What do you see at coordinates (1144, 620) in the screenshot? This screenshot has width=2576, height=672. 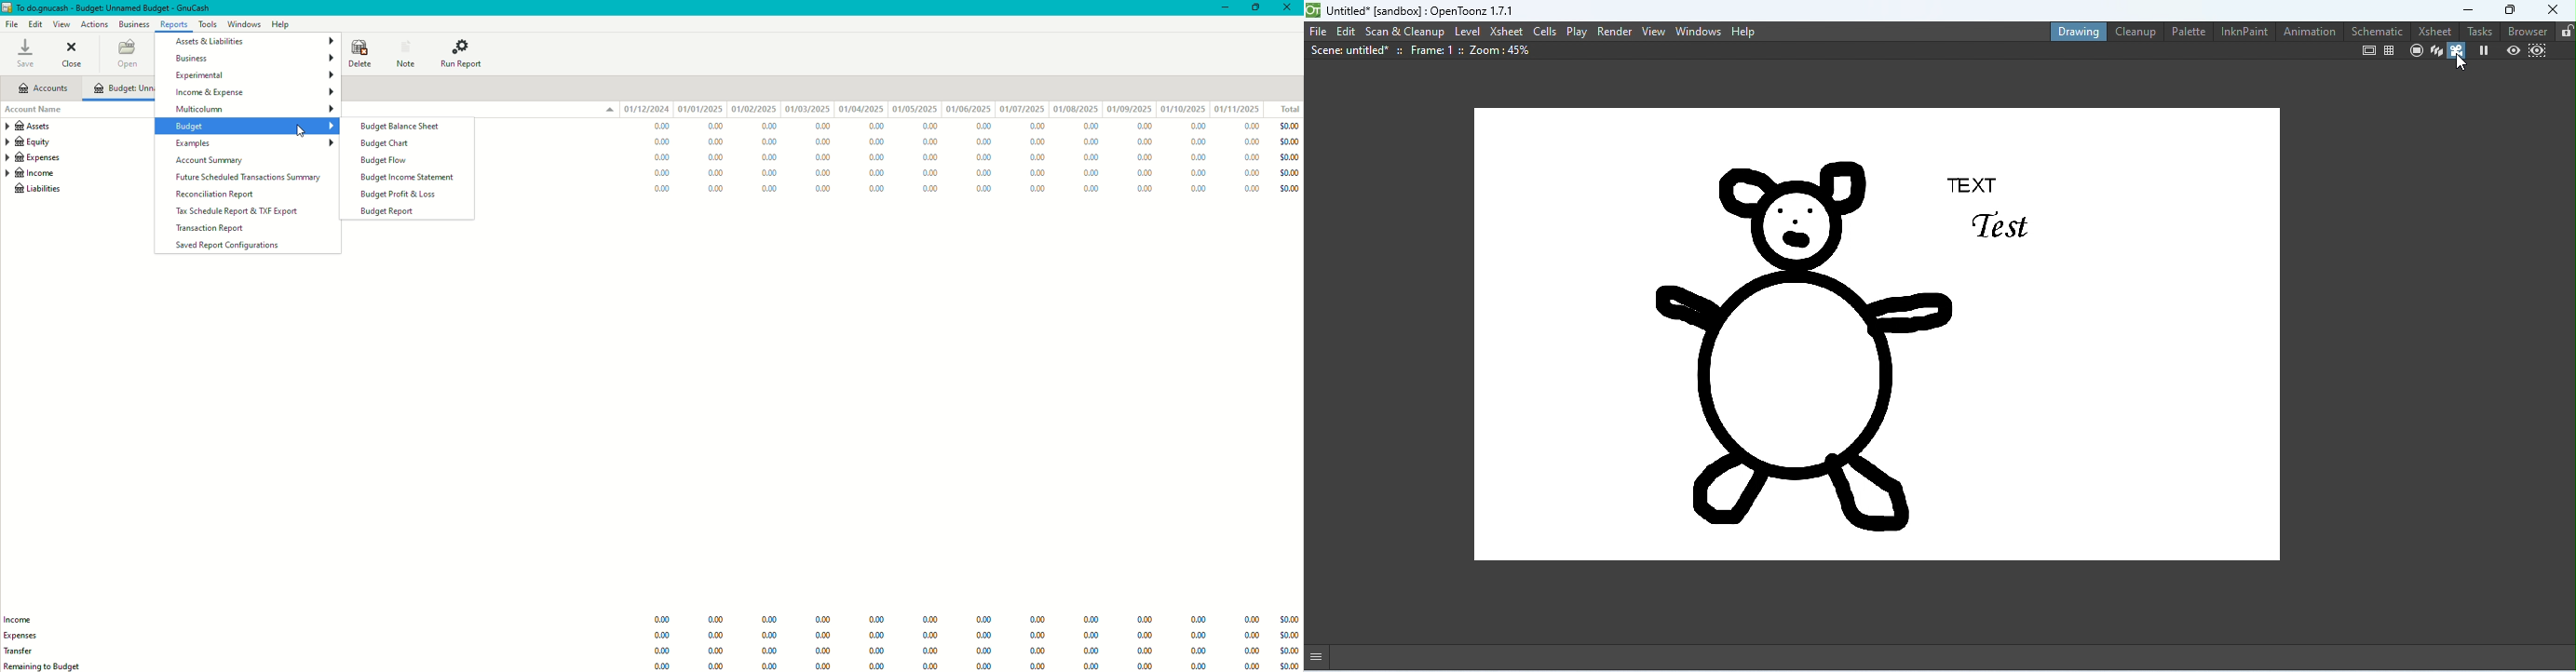 I see `0.00` at bounding box center [1144, 620].